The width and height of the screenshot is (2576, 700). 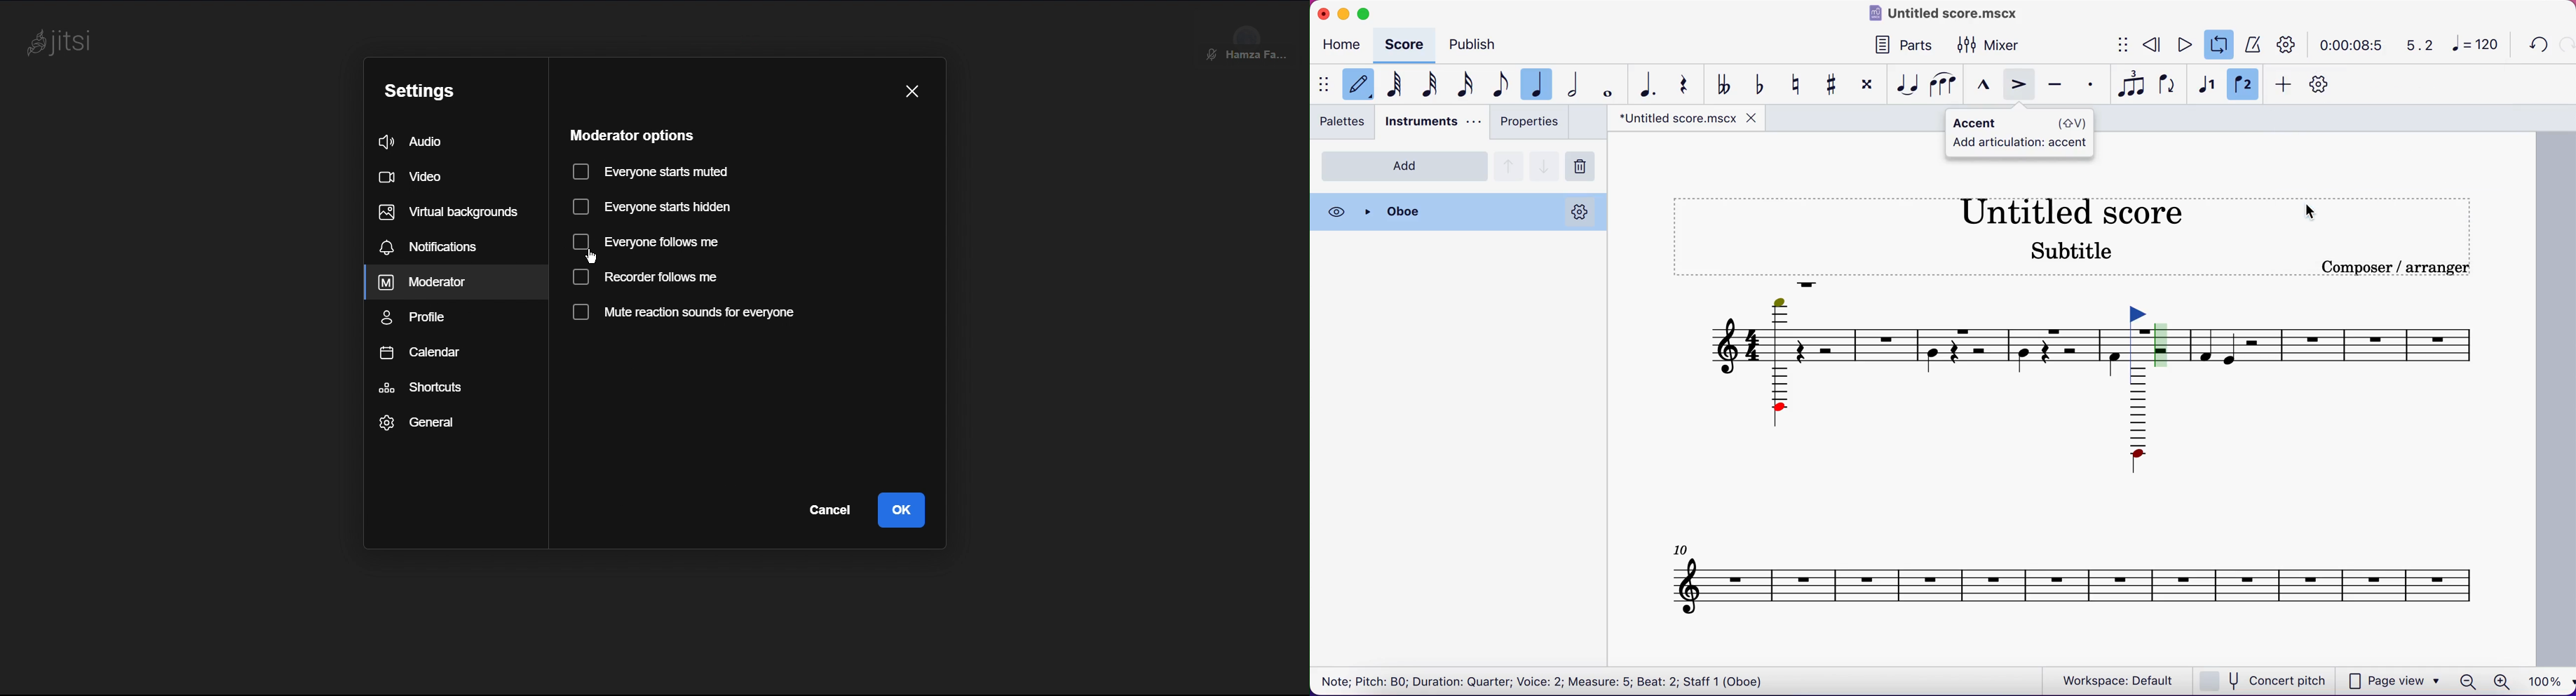 I want to click on Cancel, so click(x=826, y=509).